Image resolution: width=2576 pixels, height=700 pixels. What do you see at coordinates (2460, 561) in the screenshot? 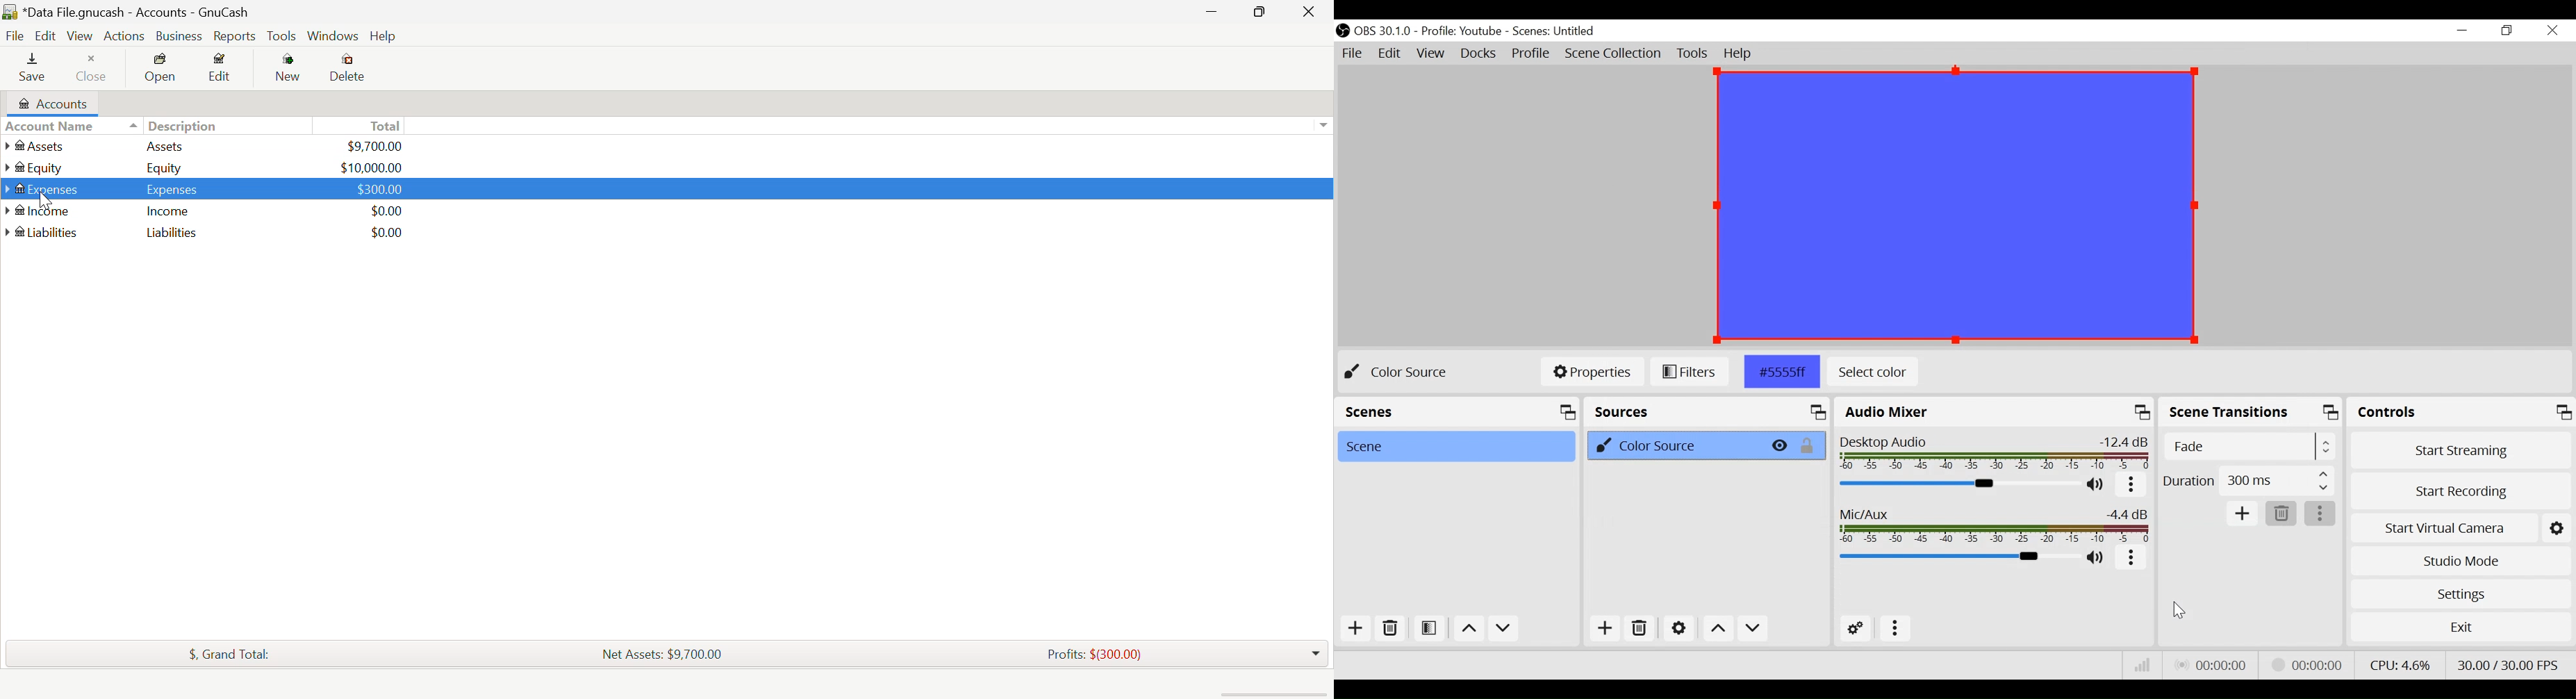
I see `Studio Mode` at bounding box center [2460, 561].